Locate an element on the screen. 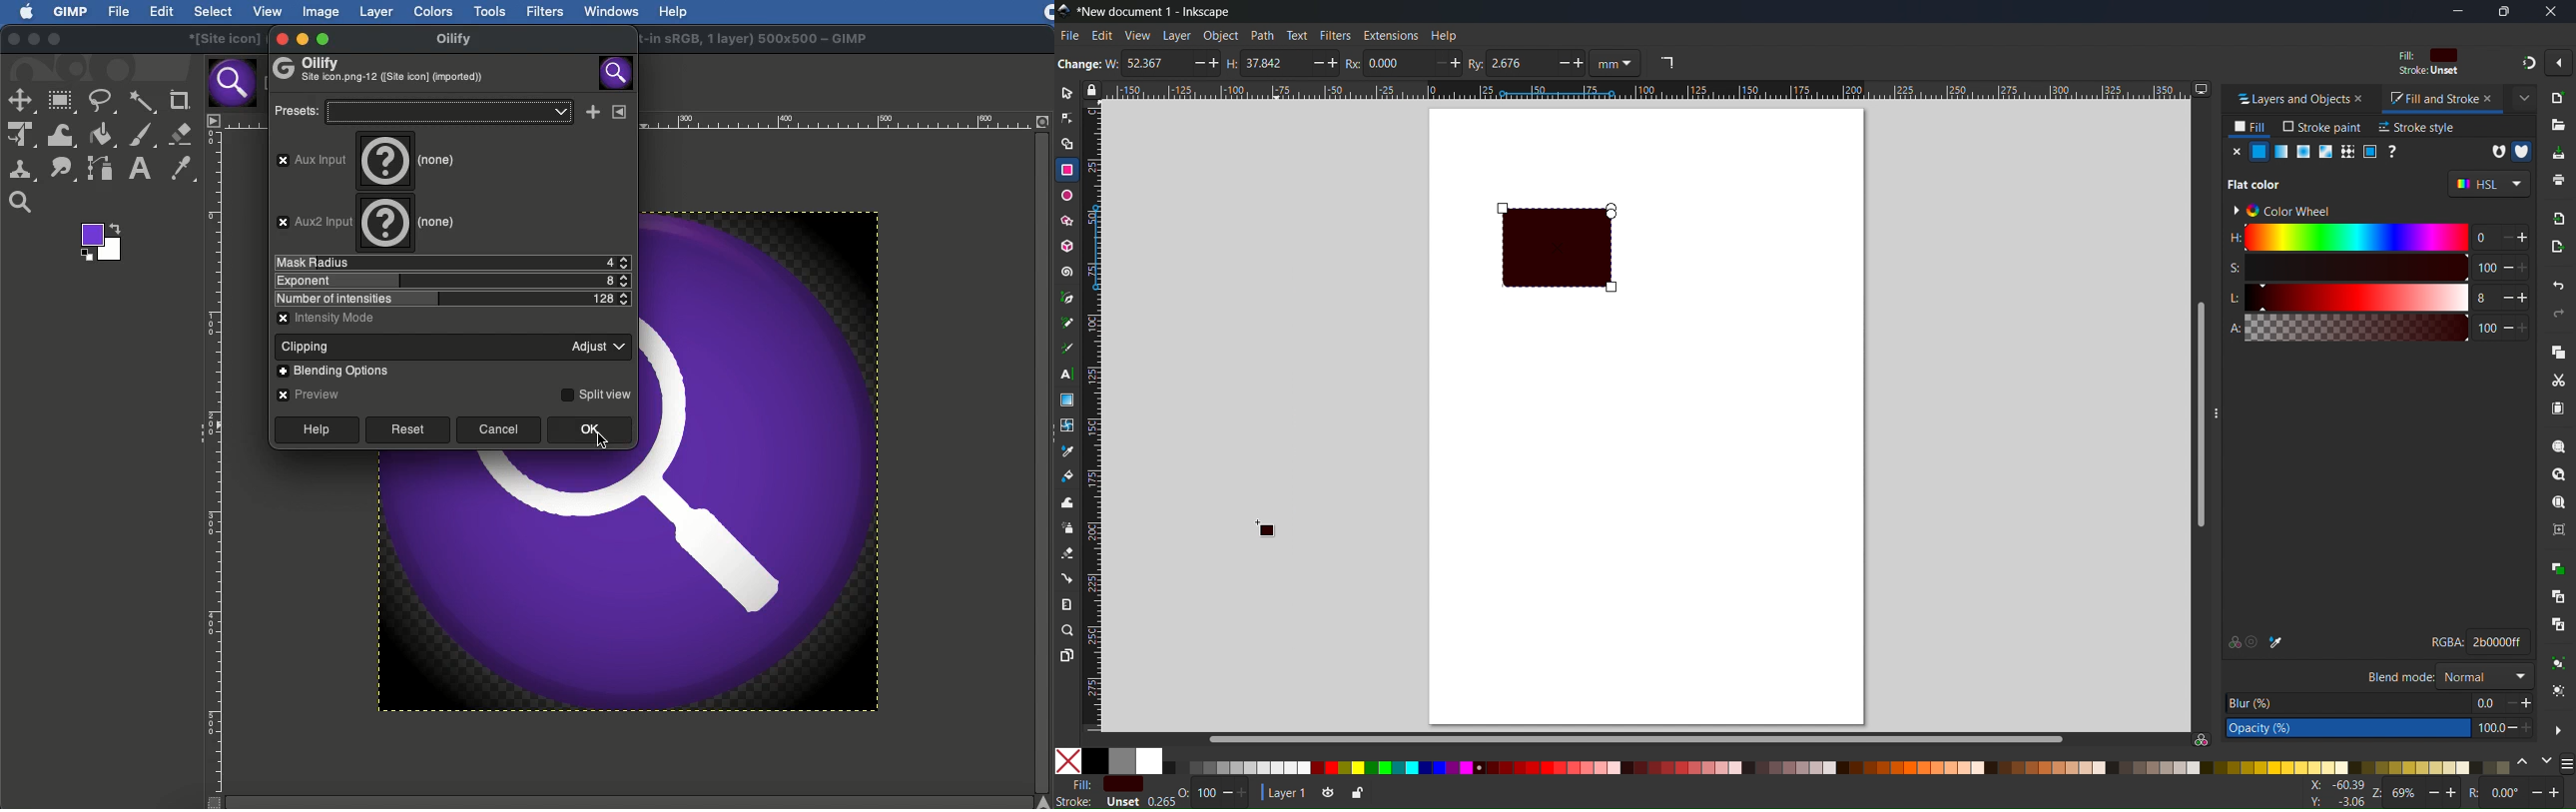  Object is located at coordinates (1220, 36).